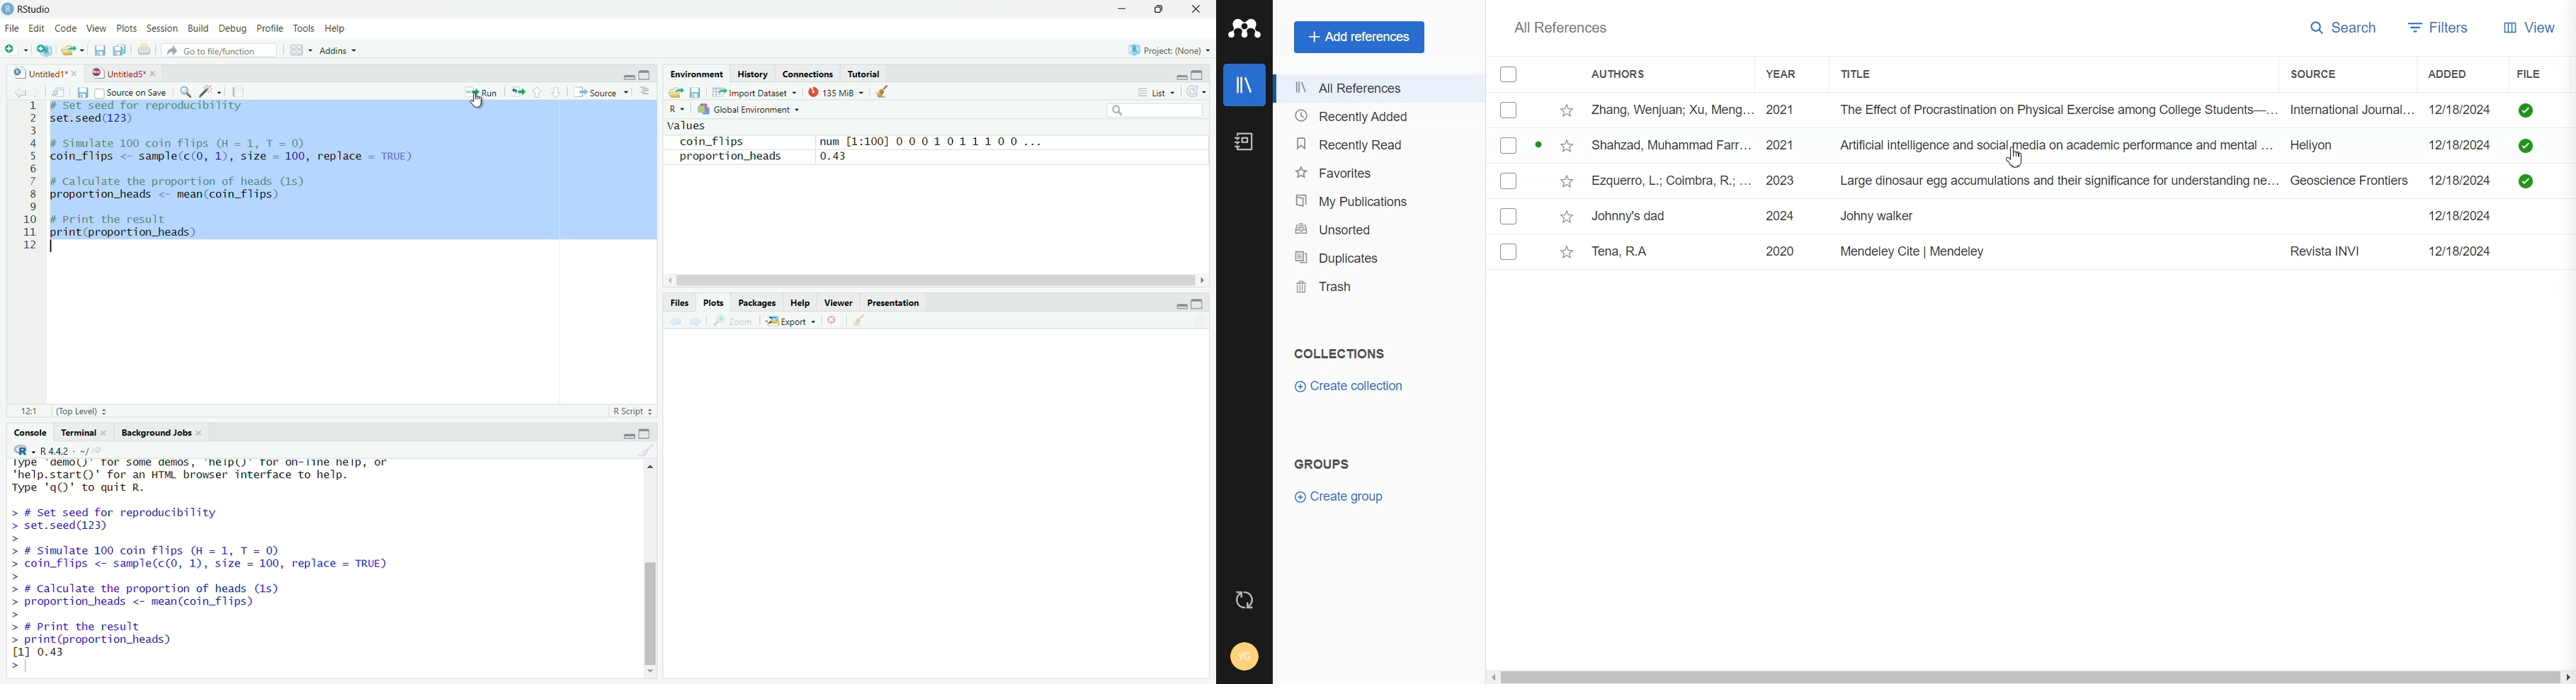 The height and width of the screenshot is (700, 2576). Describe the element at coordinates (836, 91) in the screenshot. I see `134 MiB` at that location.